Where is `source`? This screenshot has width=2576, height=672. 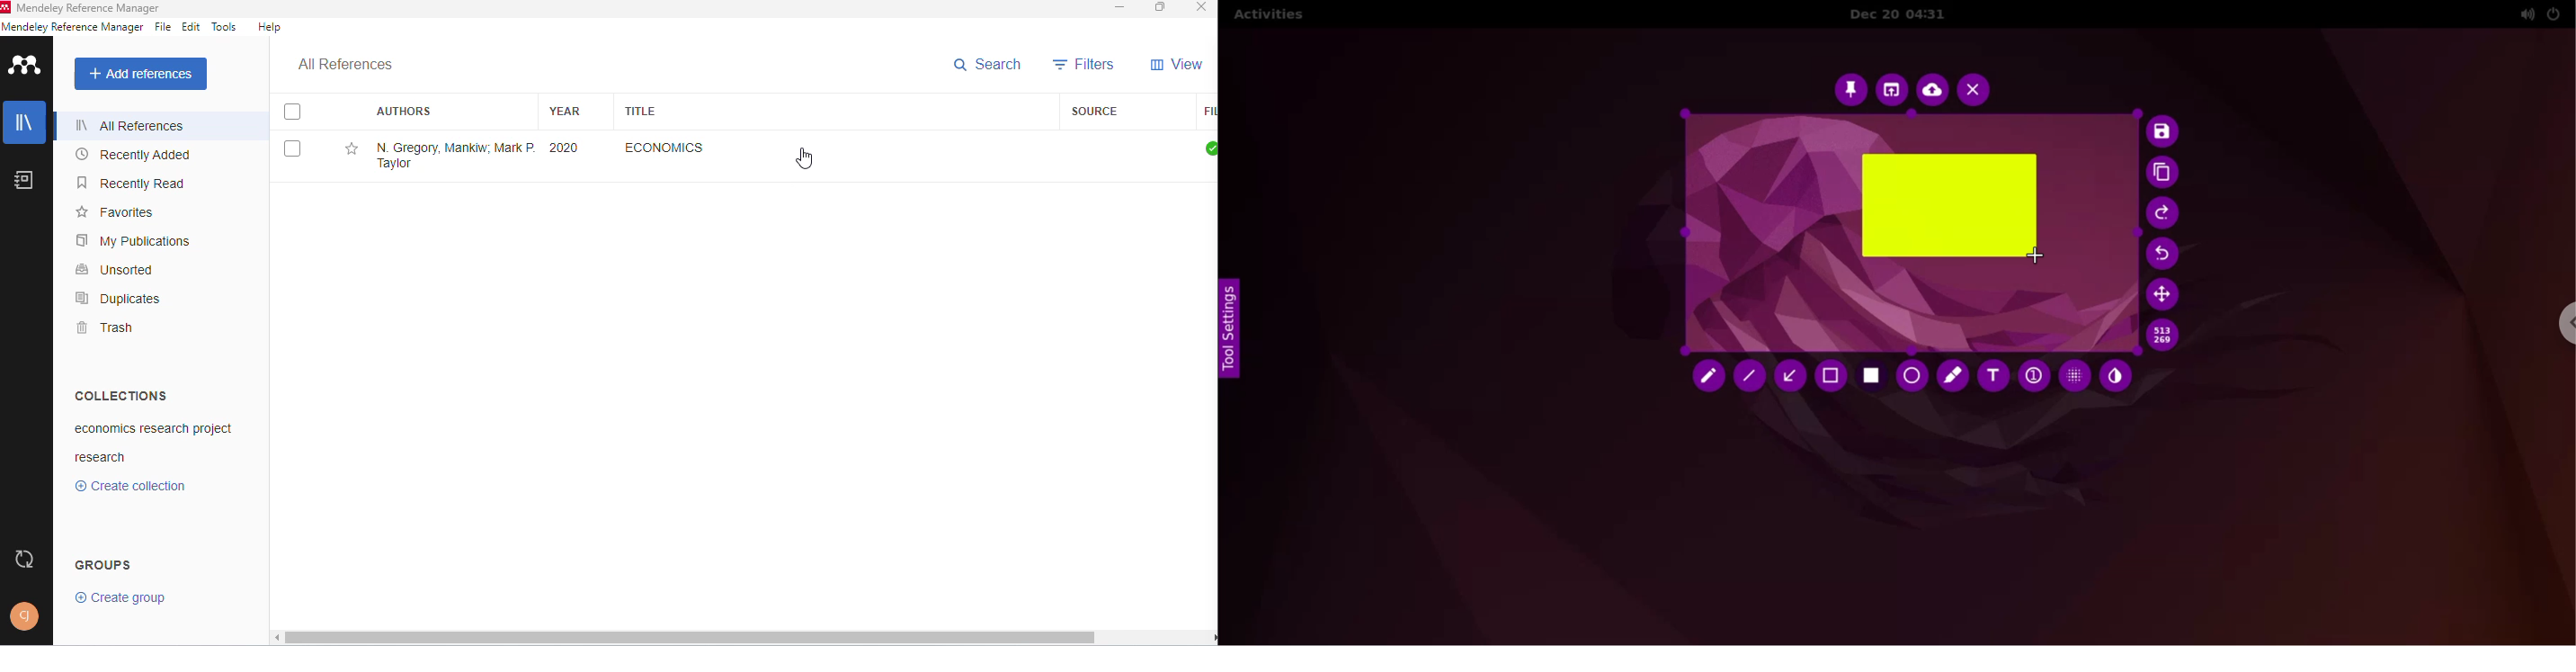
source is located at coordinates (1094, 111).